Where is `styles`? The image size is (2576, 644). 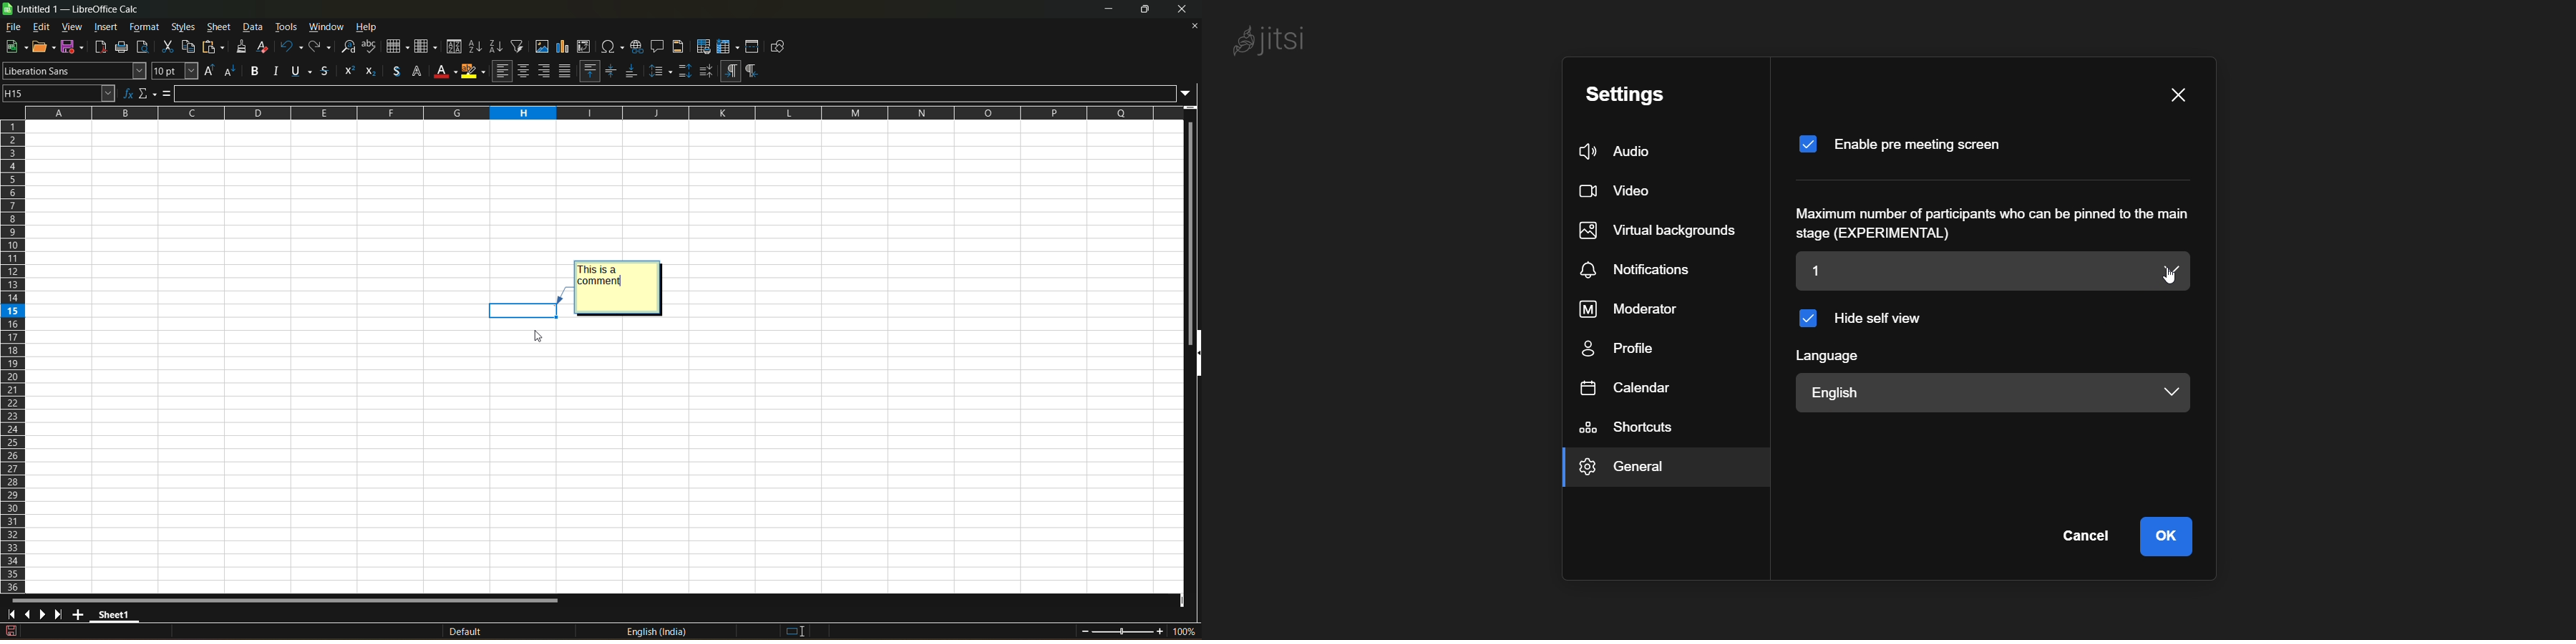
styles is located at coordinates (186, 28).